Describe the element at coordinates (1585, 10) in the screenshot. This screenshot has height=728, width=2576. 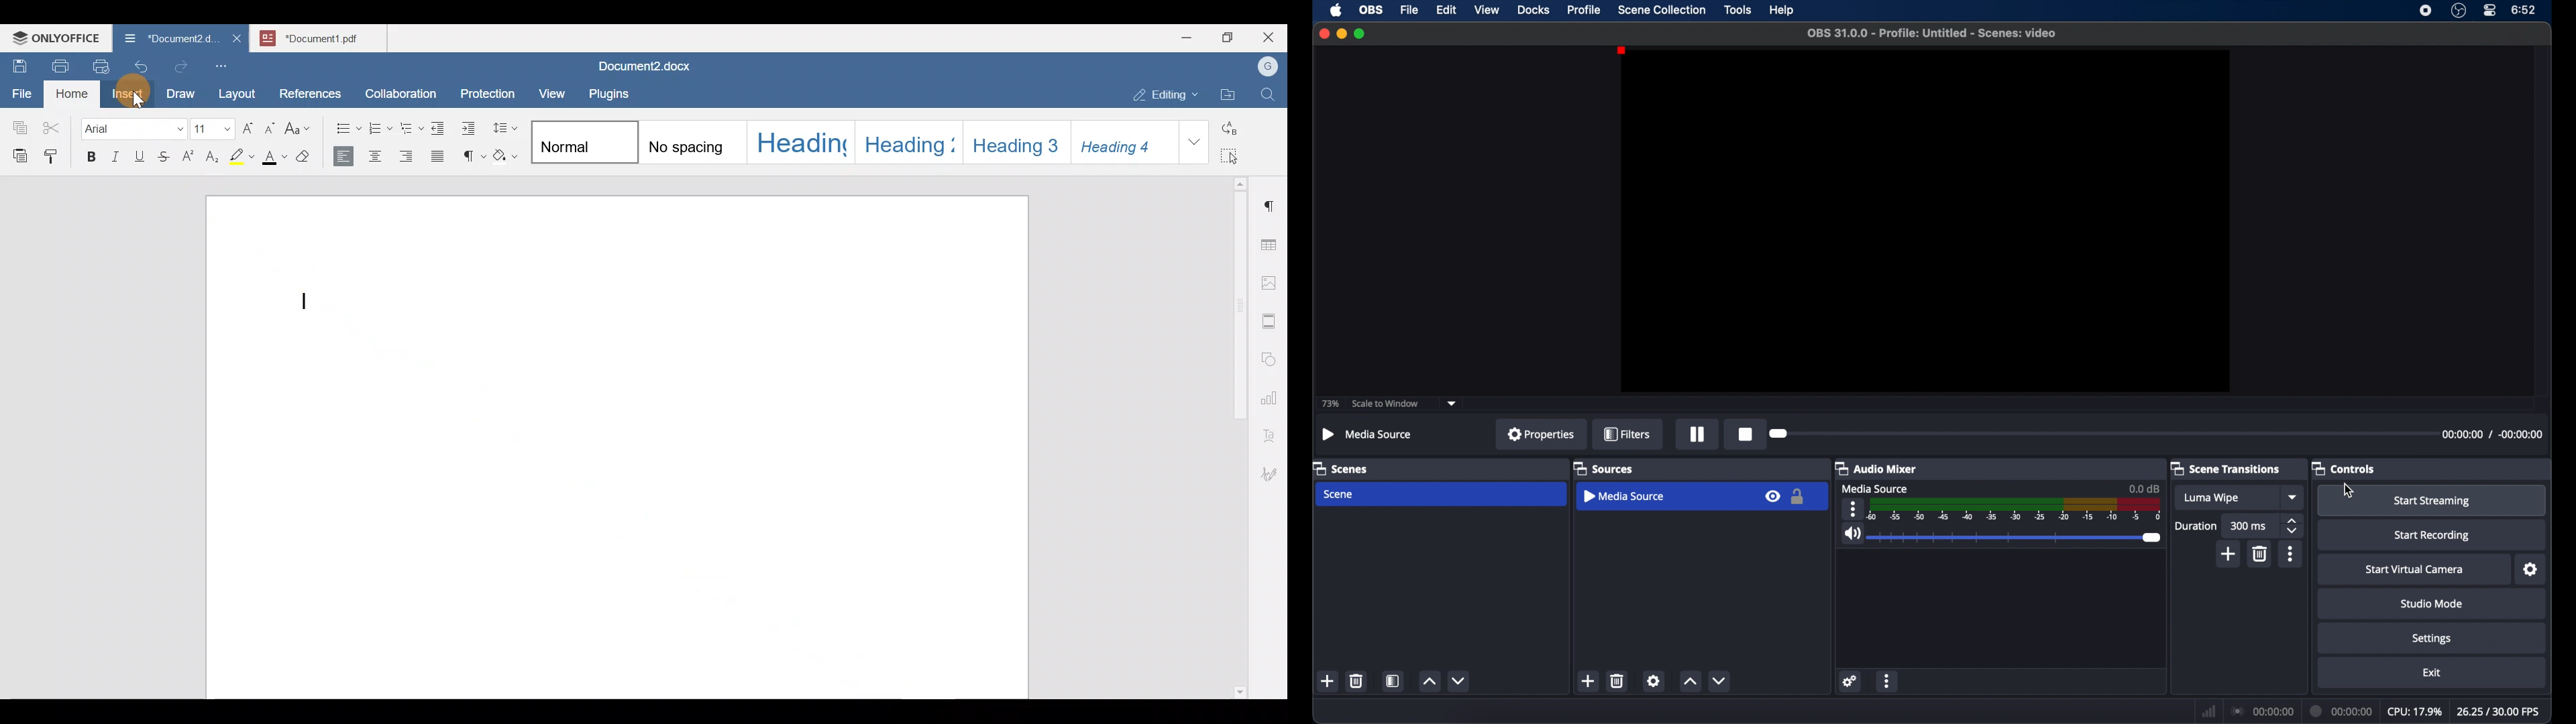
I see `profile` at that location.